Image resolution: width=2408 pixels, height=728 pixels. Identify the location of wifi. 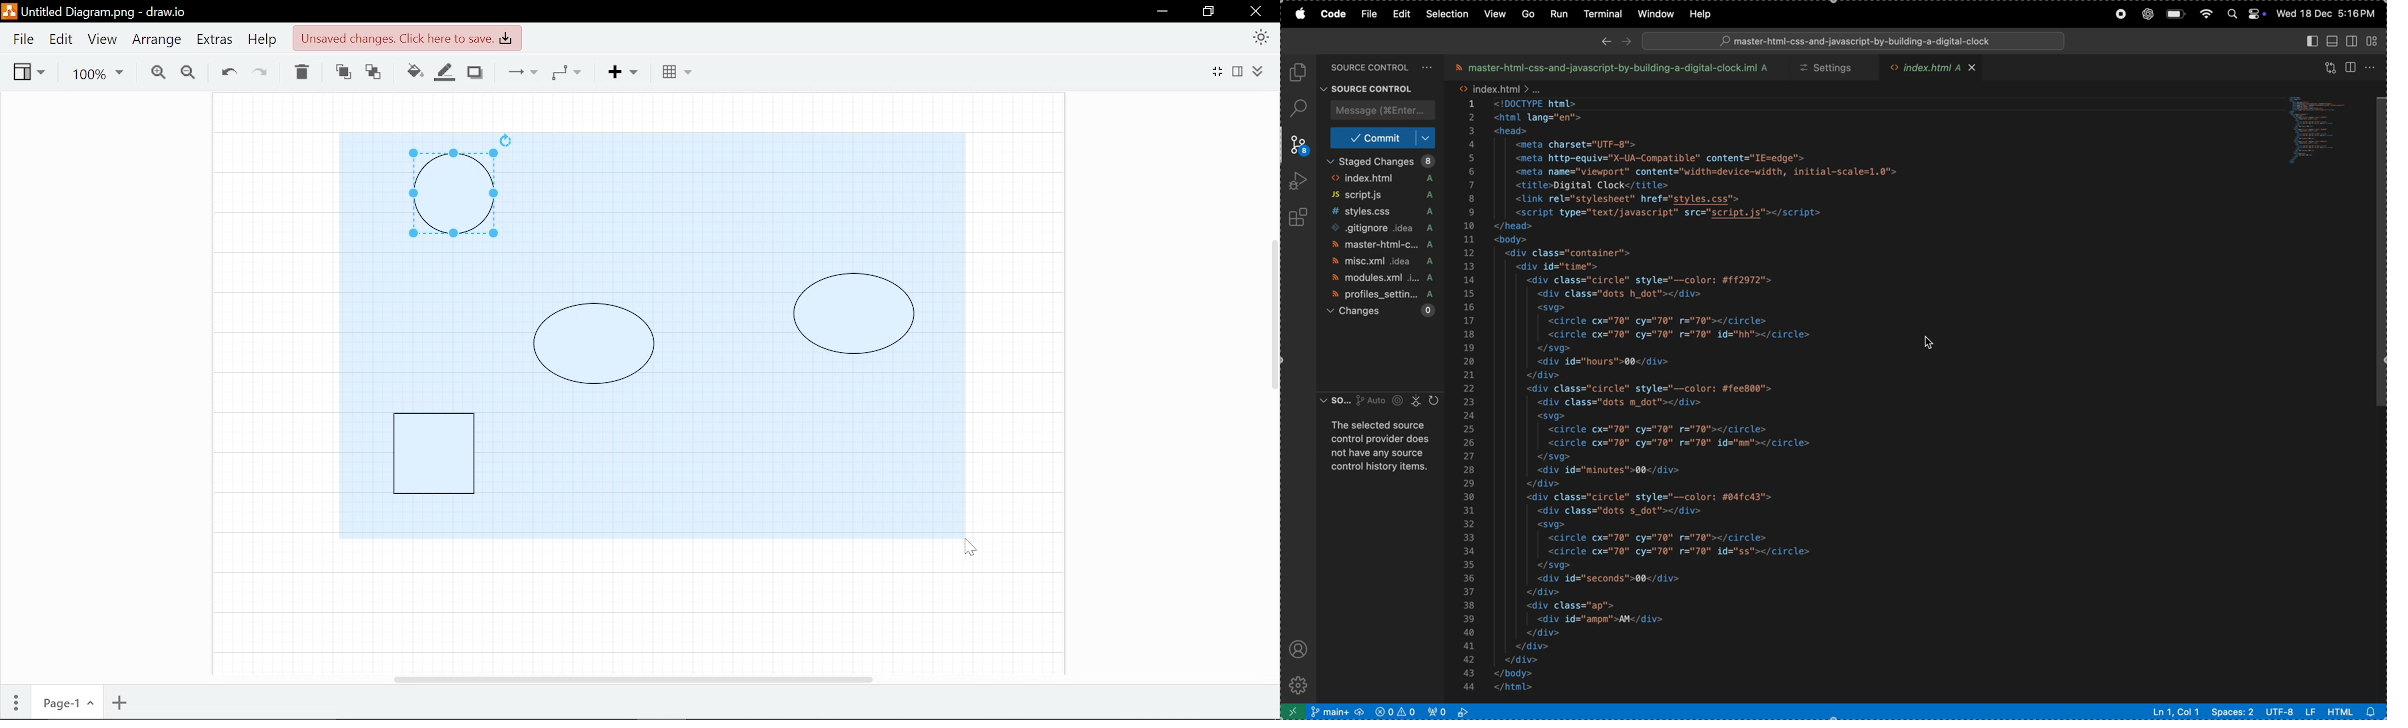
(2204, 14).